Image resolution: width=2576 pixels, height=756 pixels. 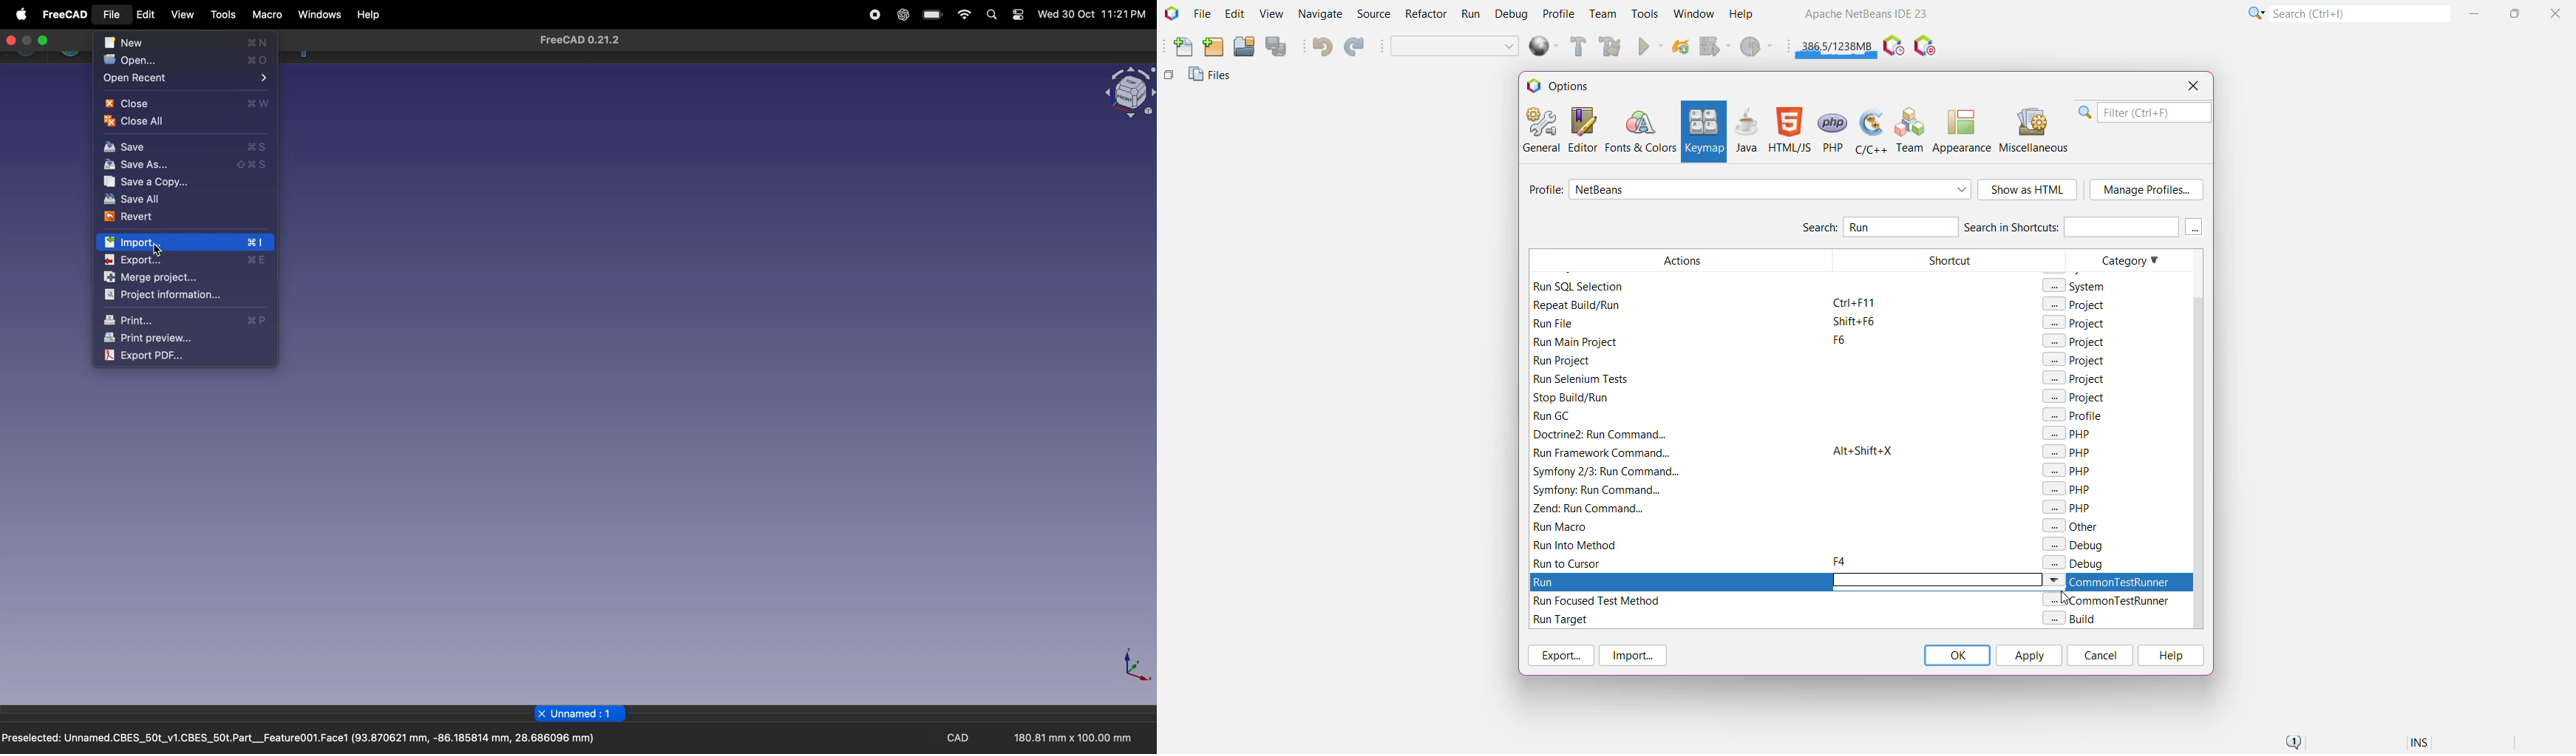 I want to click on file, so click(x=114, y=16).